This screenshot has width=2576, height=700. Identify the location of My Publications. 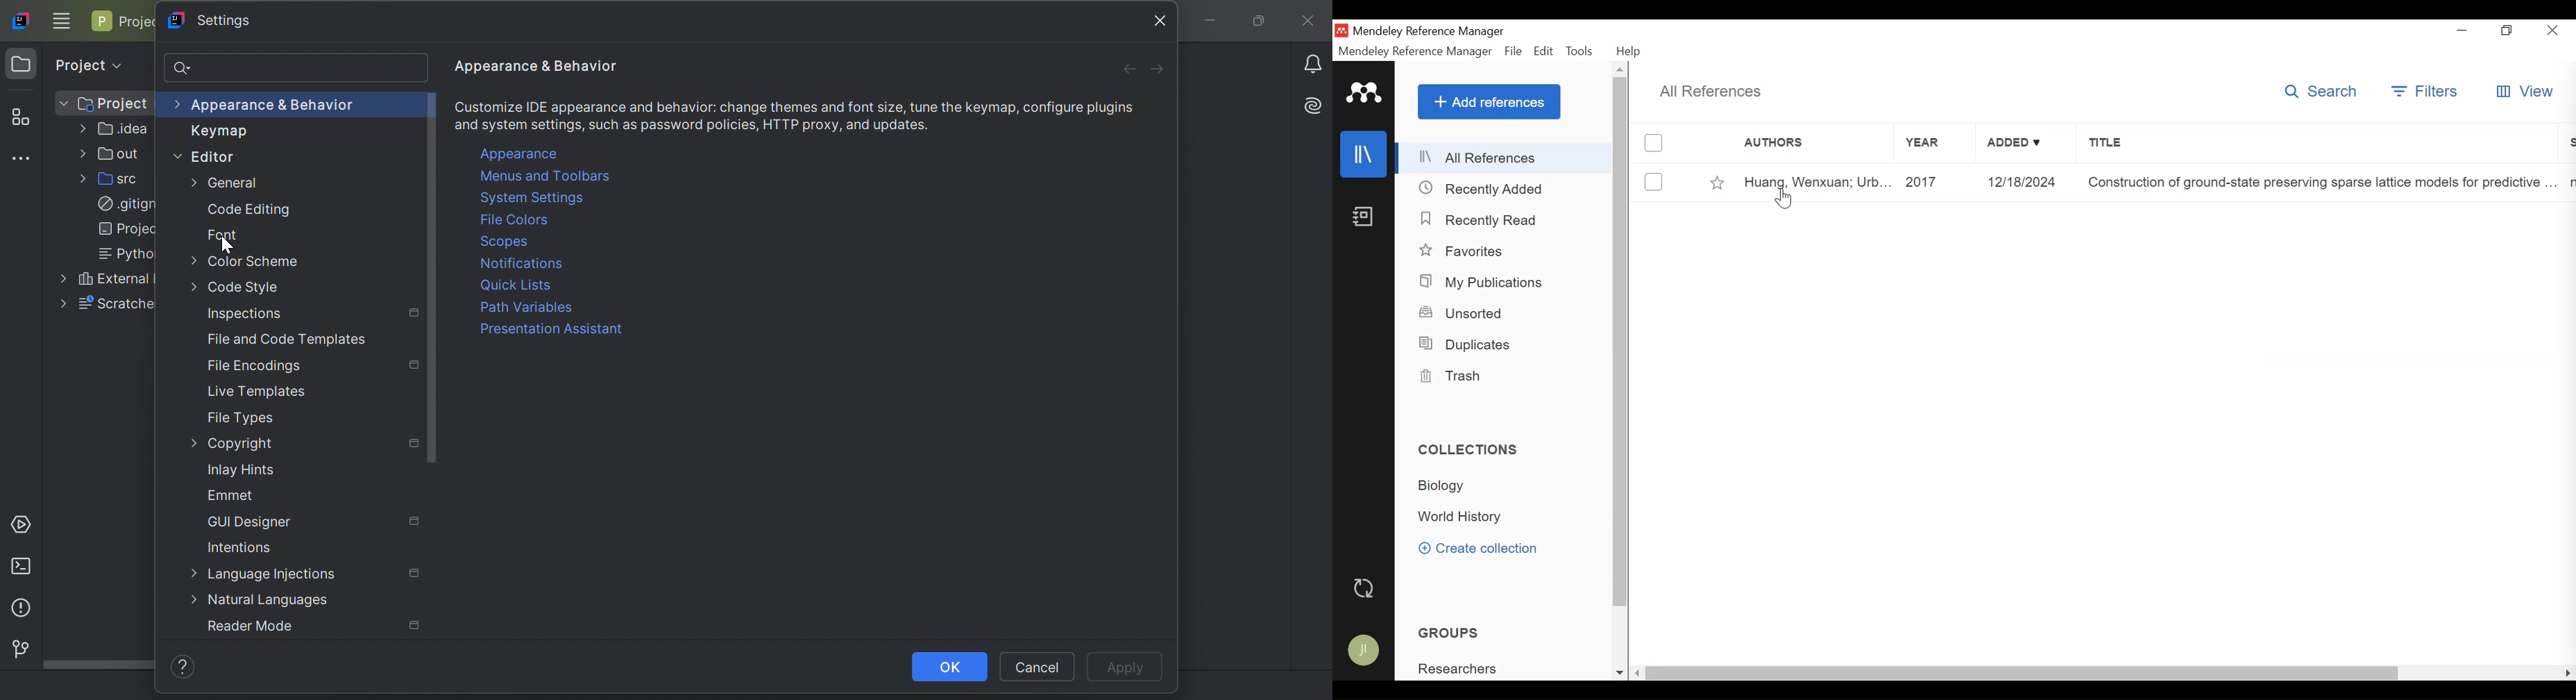
(1483, 282).